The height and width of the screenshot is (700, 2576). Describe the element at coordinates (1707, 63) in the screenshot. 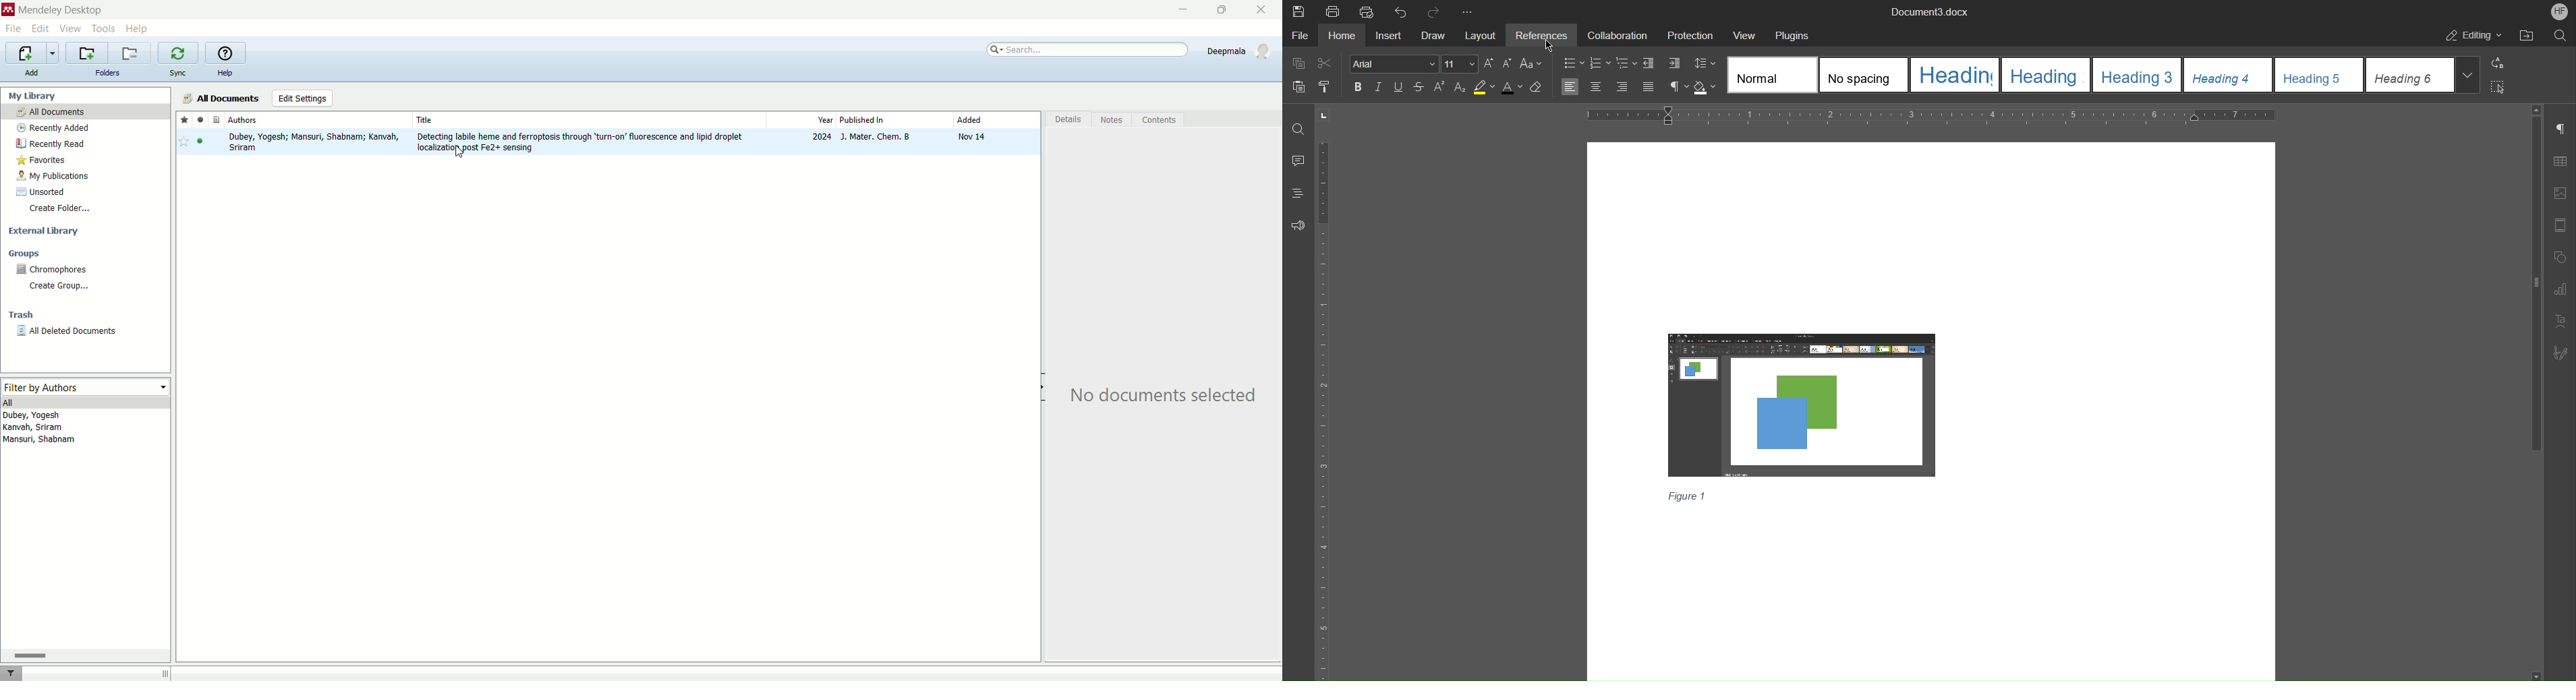

I see `Line Spacing` at that location.